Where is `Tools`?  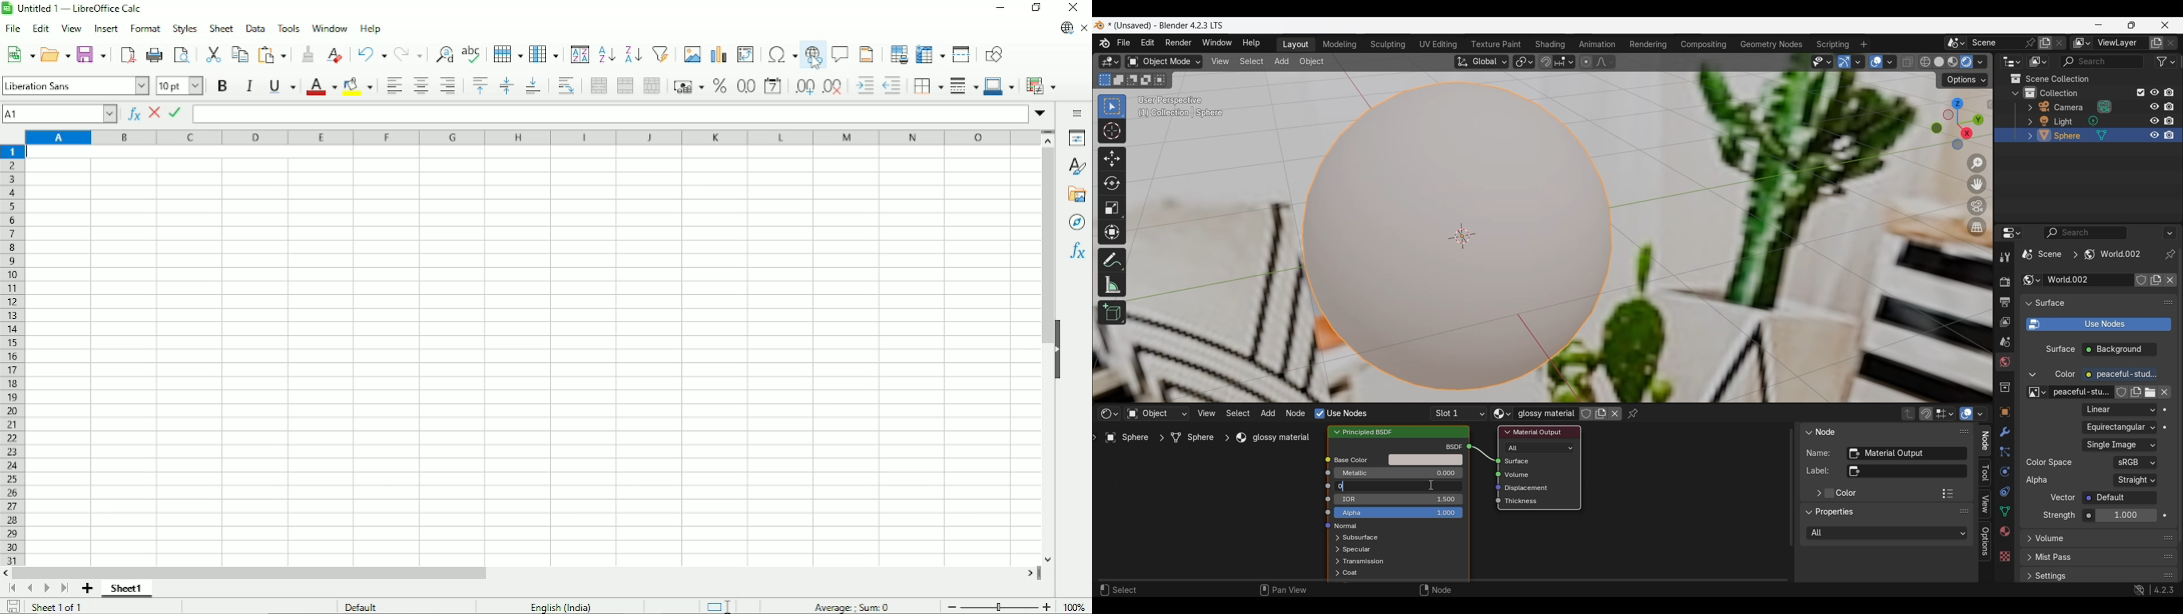
Tools is located at coordinates (289, 27).